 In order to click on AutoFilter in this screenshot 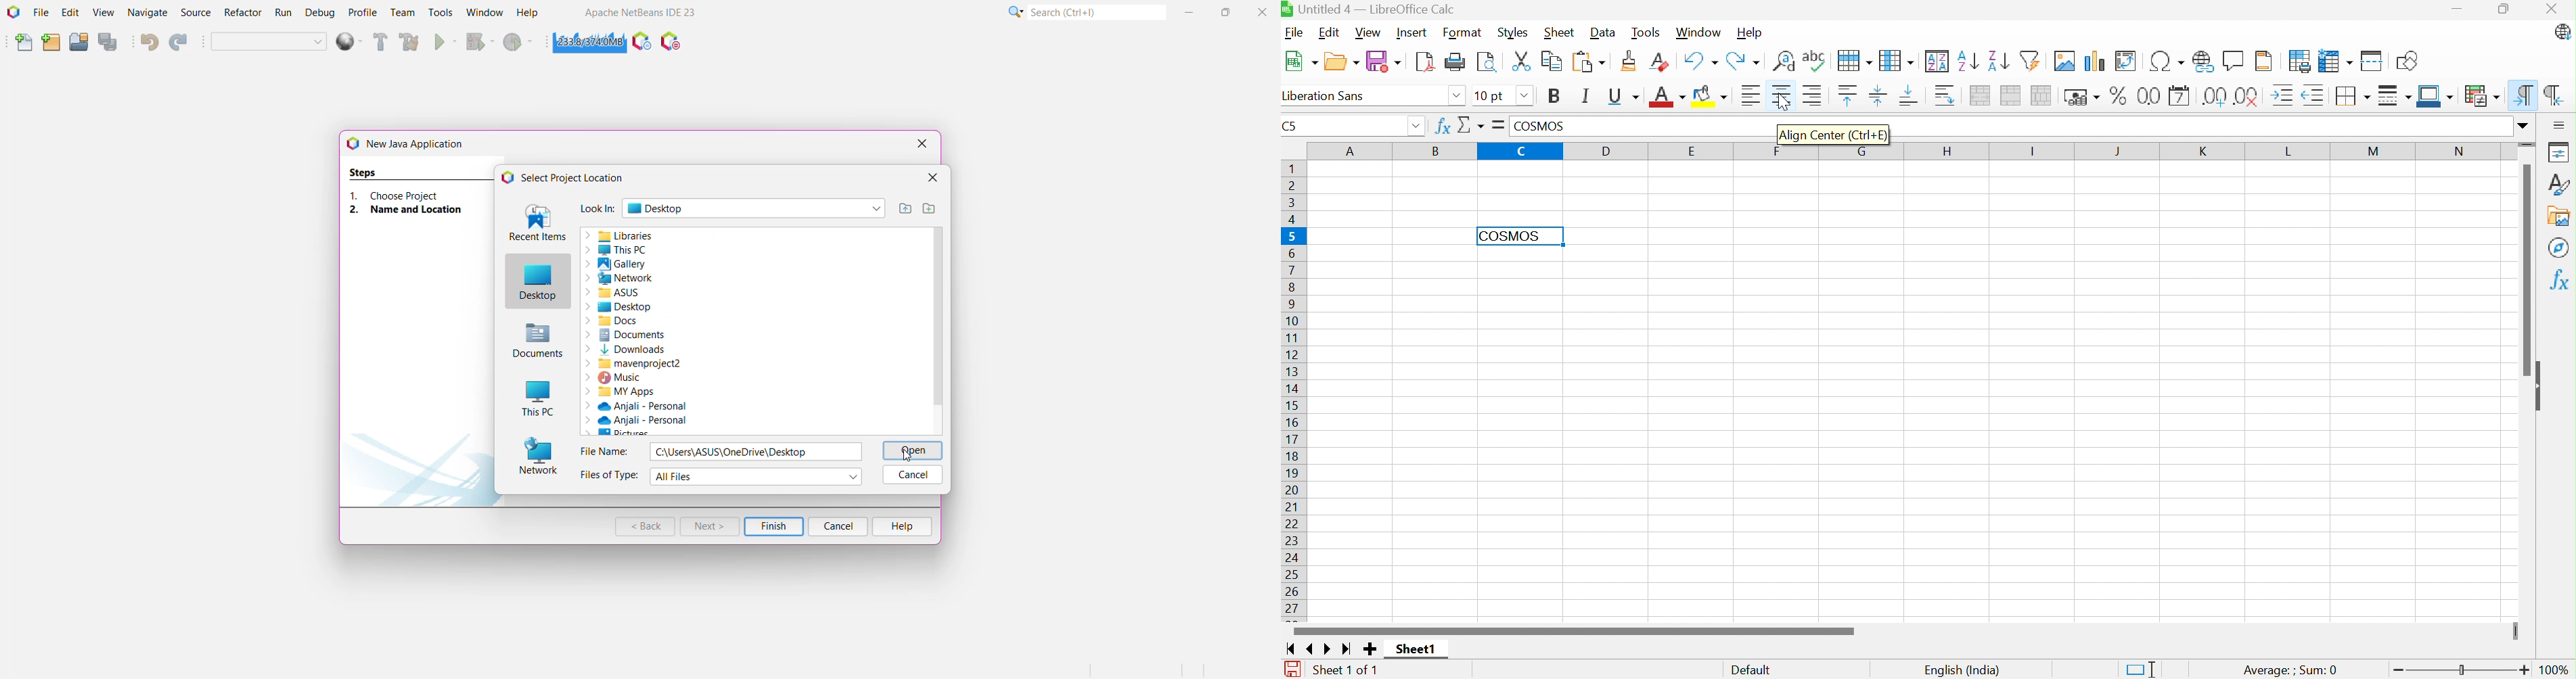, I will do `click(2030, 62)`.